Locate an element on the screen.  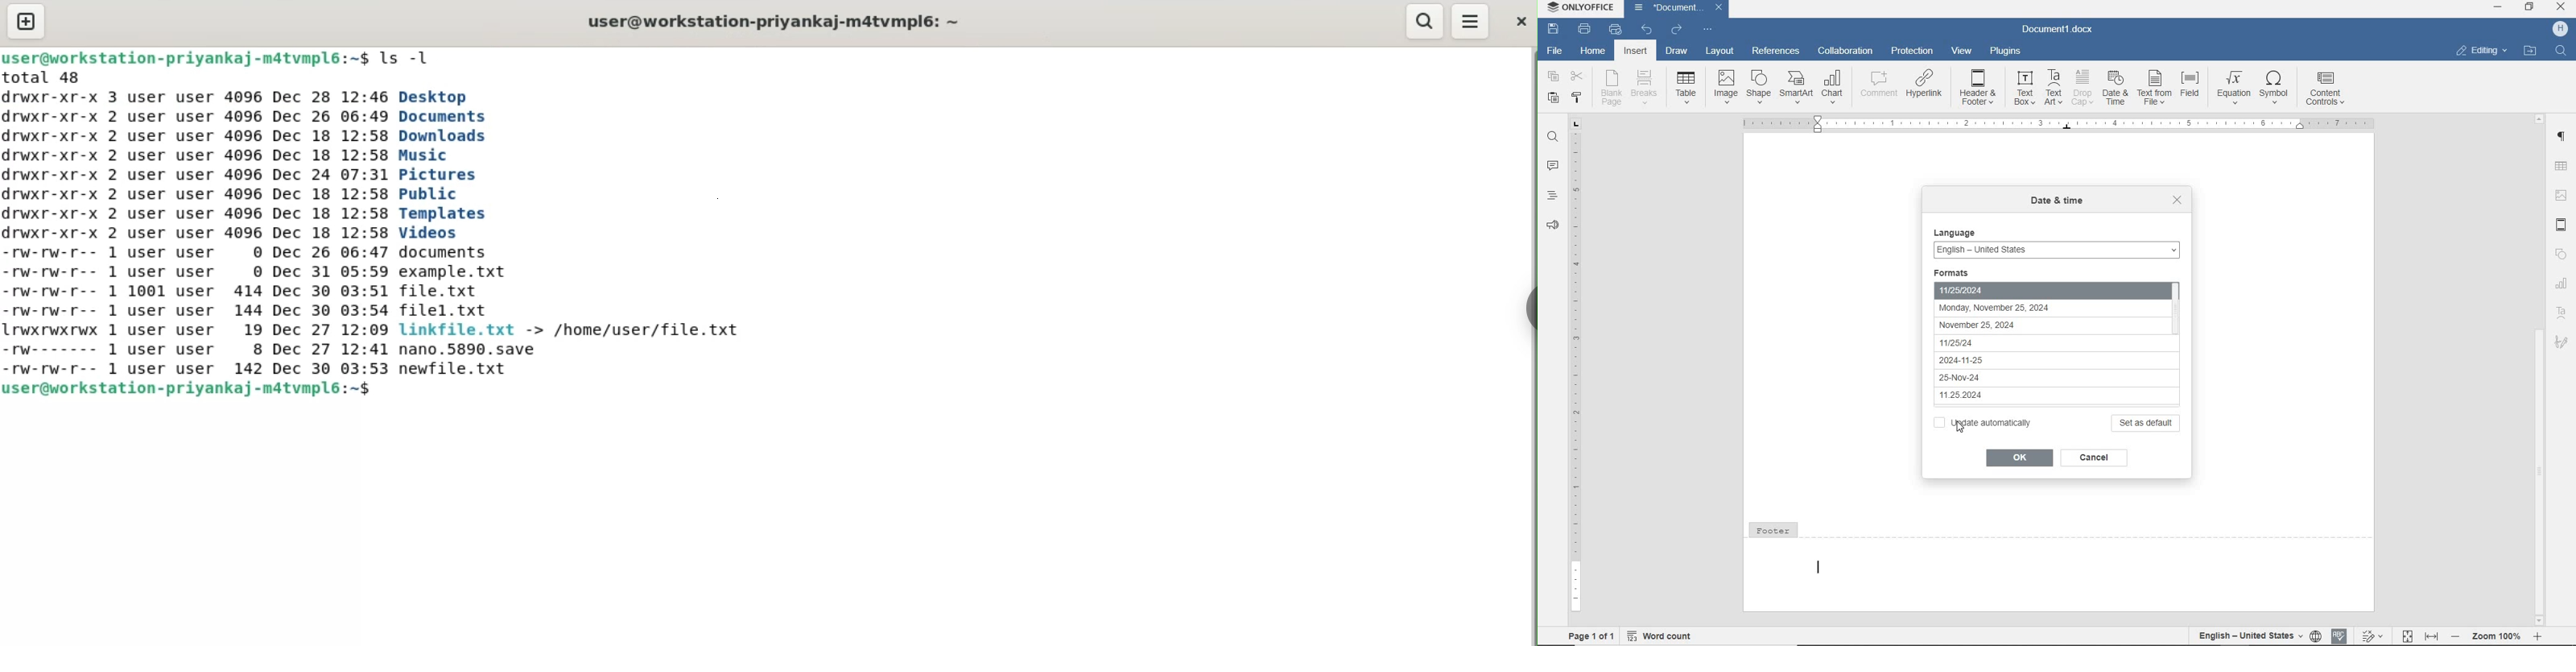
Page 1 of 1 is located at coordinates (1586, 635).